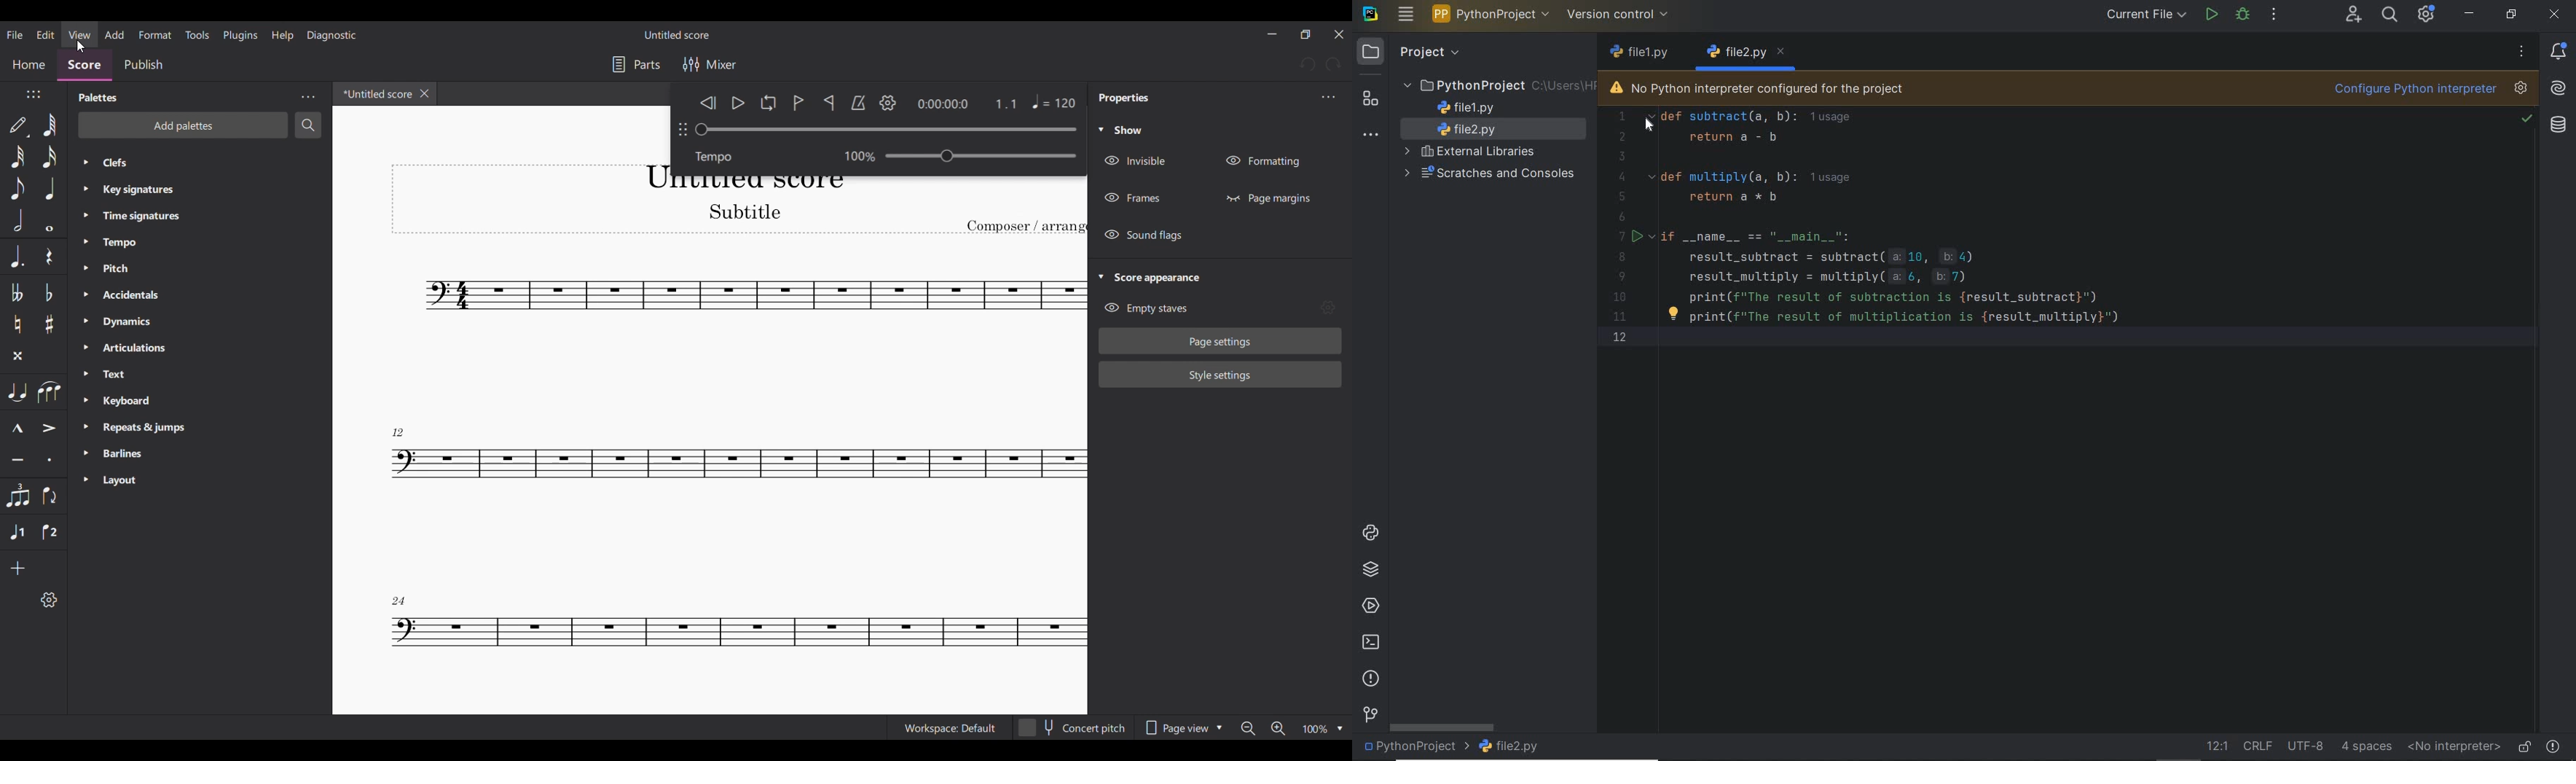 The height and width of the screenshot is (784, 2576). What do you see at coordinates (186, 243) in the screenshot?
I see `Tempo` at bounding box center [186, 243].